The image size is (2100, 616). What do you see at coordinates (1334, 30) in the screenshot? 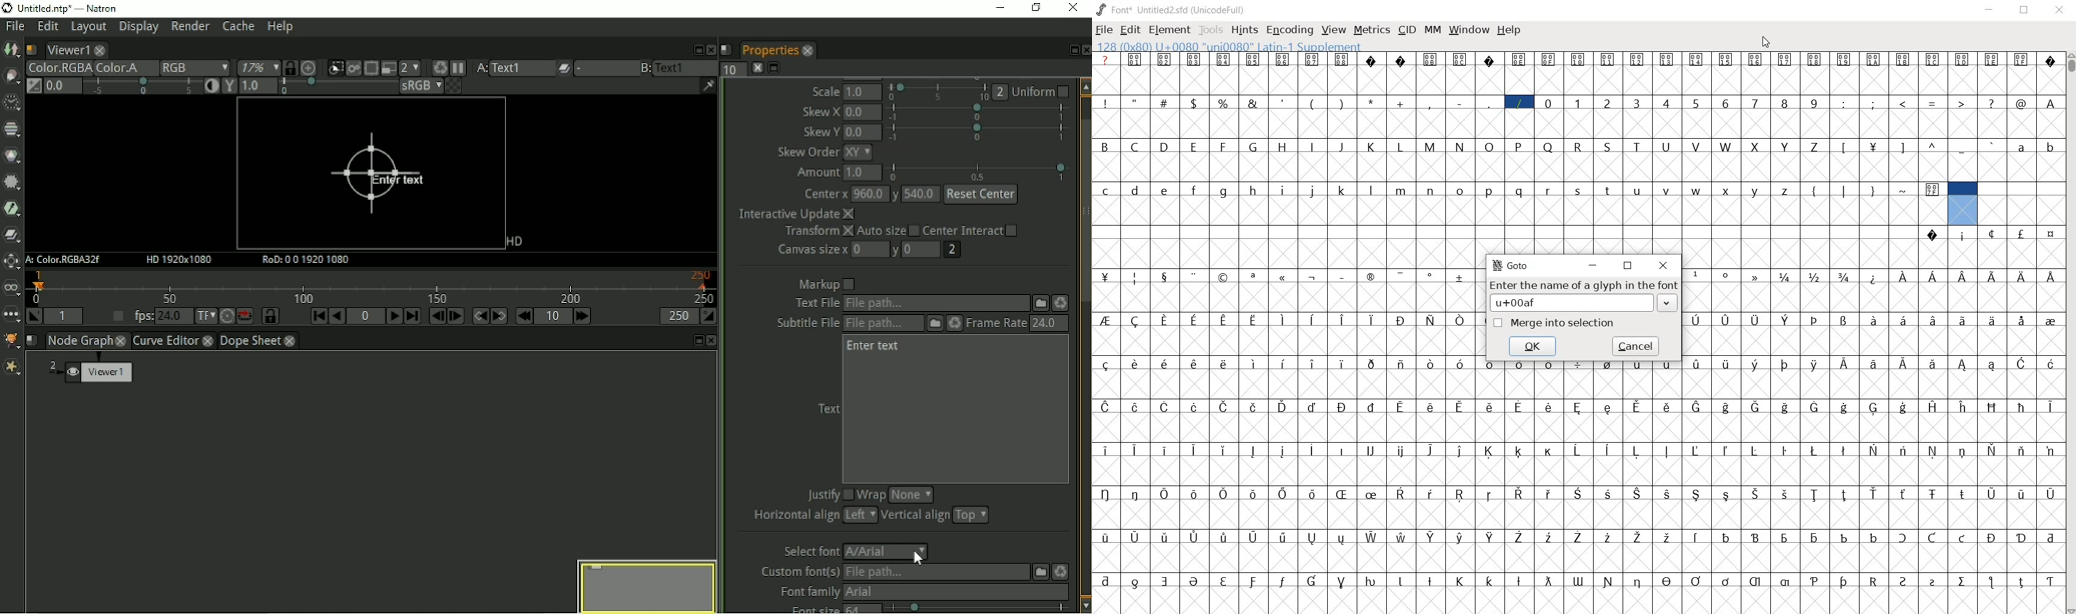
I see `view` at bounding box center [1334, 30].